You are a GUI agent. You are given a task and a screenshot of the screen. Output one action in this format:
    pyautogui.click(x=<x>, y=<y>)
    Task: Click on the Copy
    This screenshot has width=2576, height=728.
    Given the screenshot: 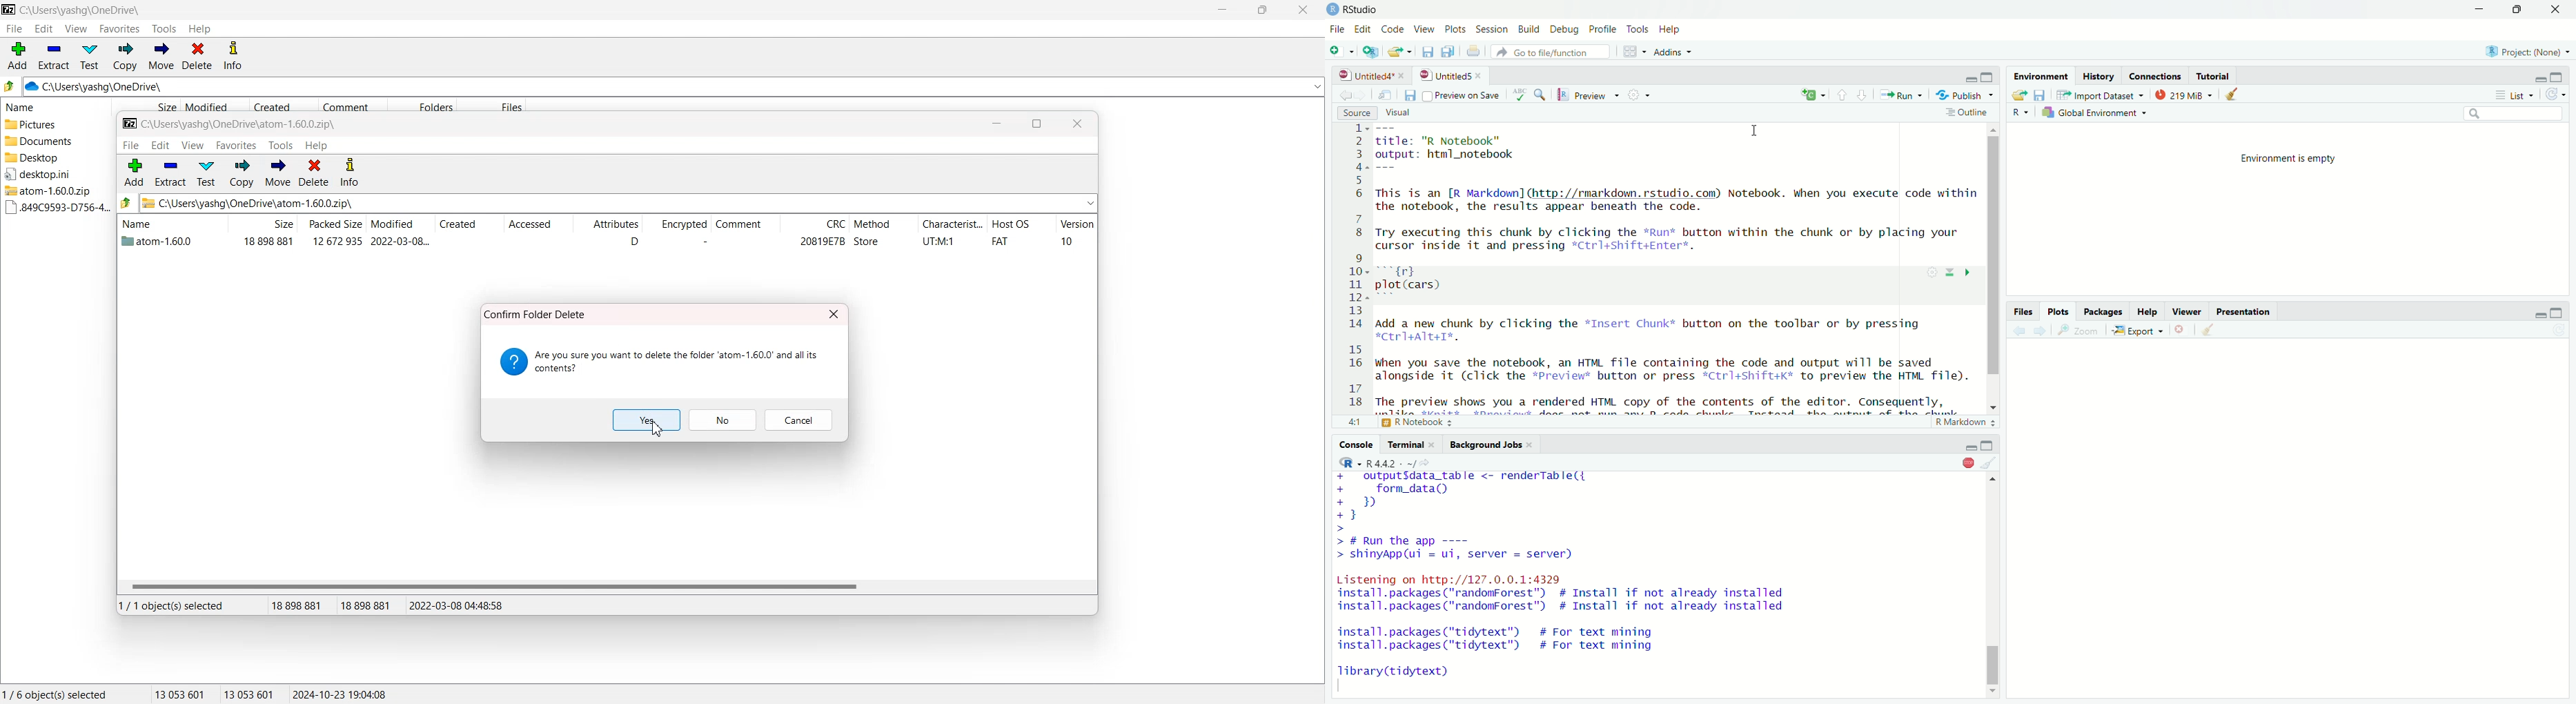 What is the action you would take?
    pyautogui.click(x=124, y=57)
    